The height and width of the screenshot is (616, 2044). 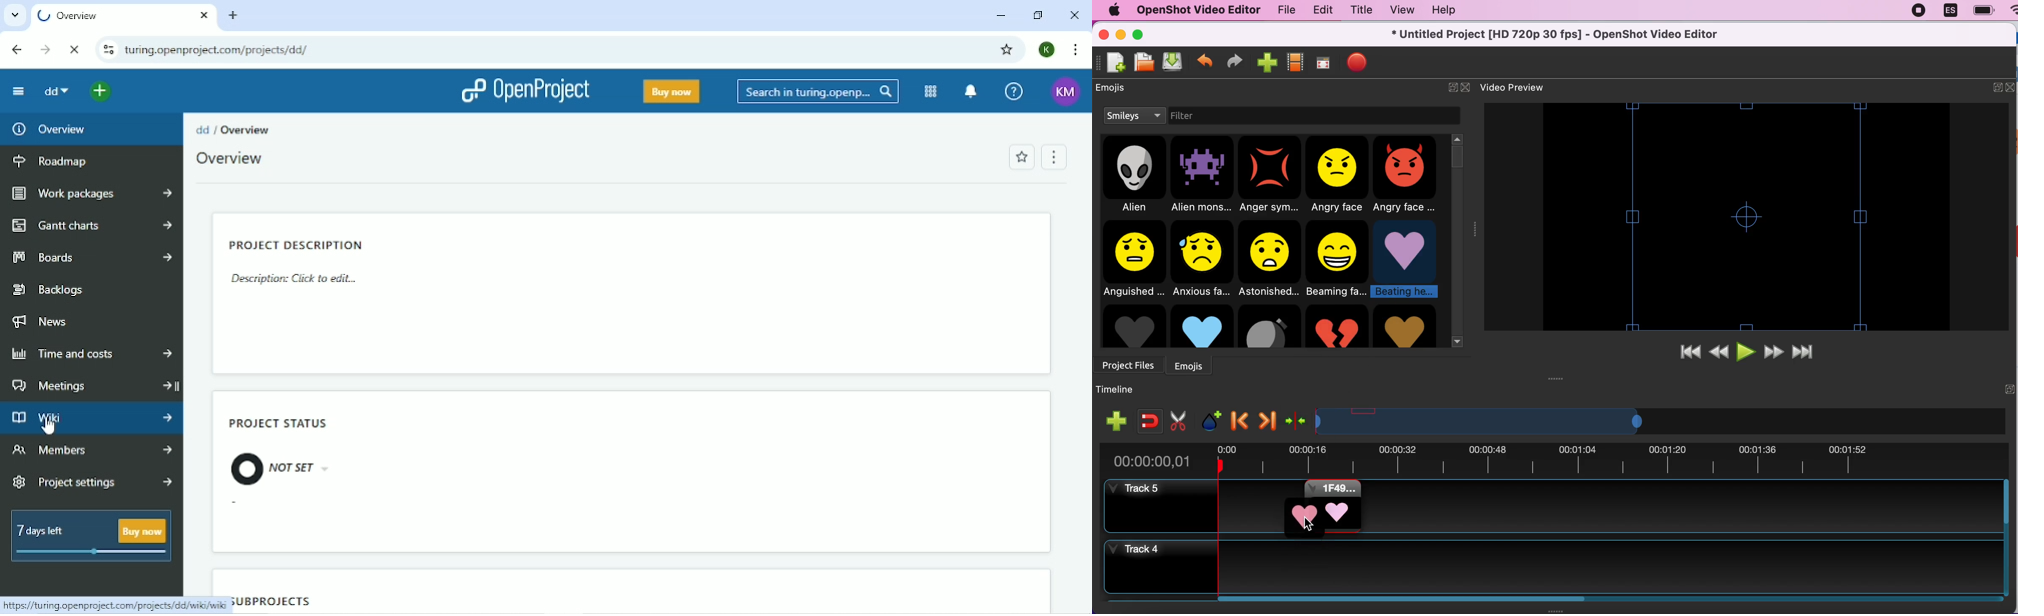 What do you see at coordinates (1810, 349) in the screenshot?
I see `jump to end` at bounding box center [1810, 349].